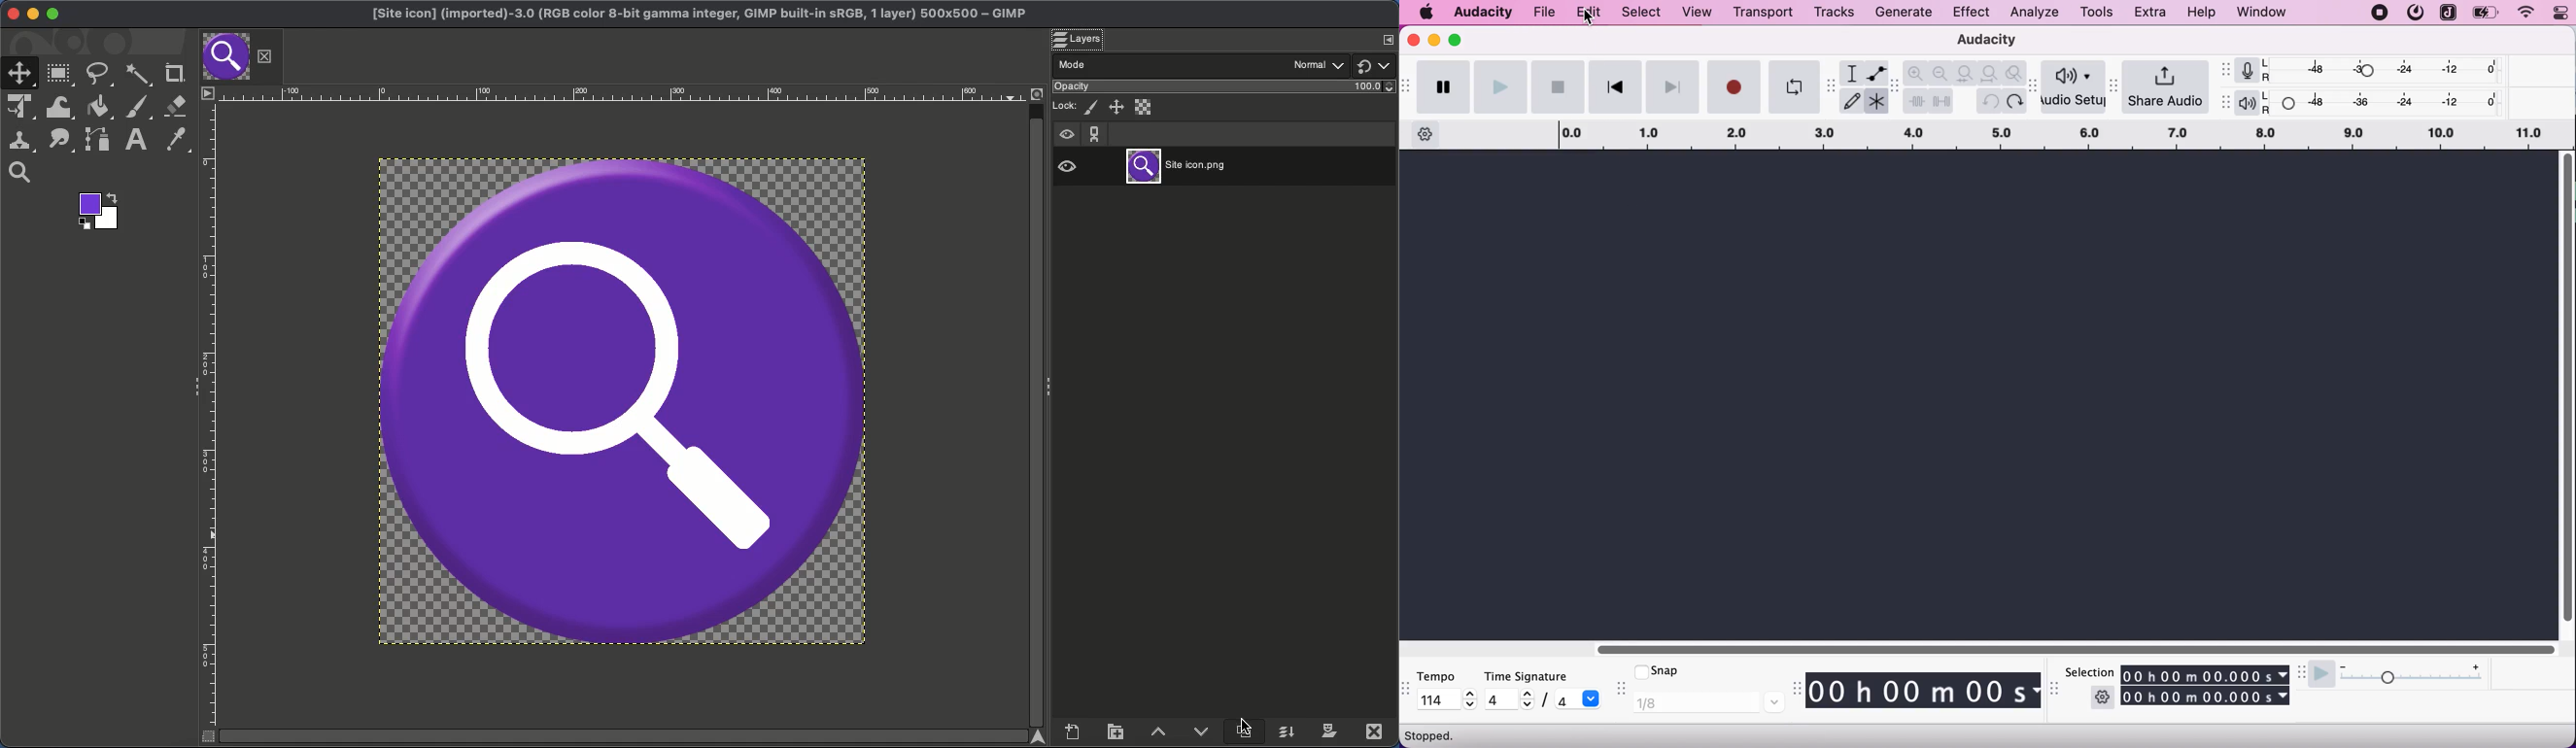 This screenshot has height=756, width=2576. What do you see at coordinates (1470, 706) in the screenshot?
I see `decrease` at bounding box center [1470, 706].